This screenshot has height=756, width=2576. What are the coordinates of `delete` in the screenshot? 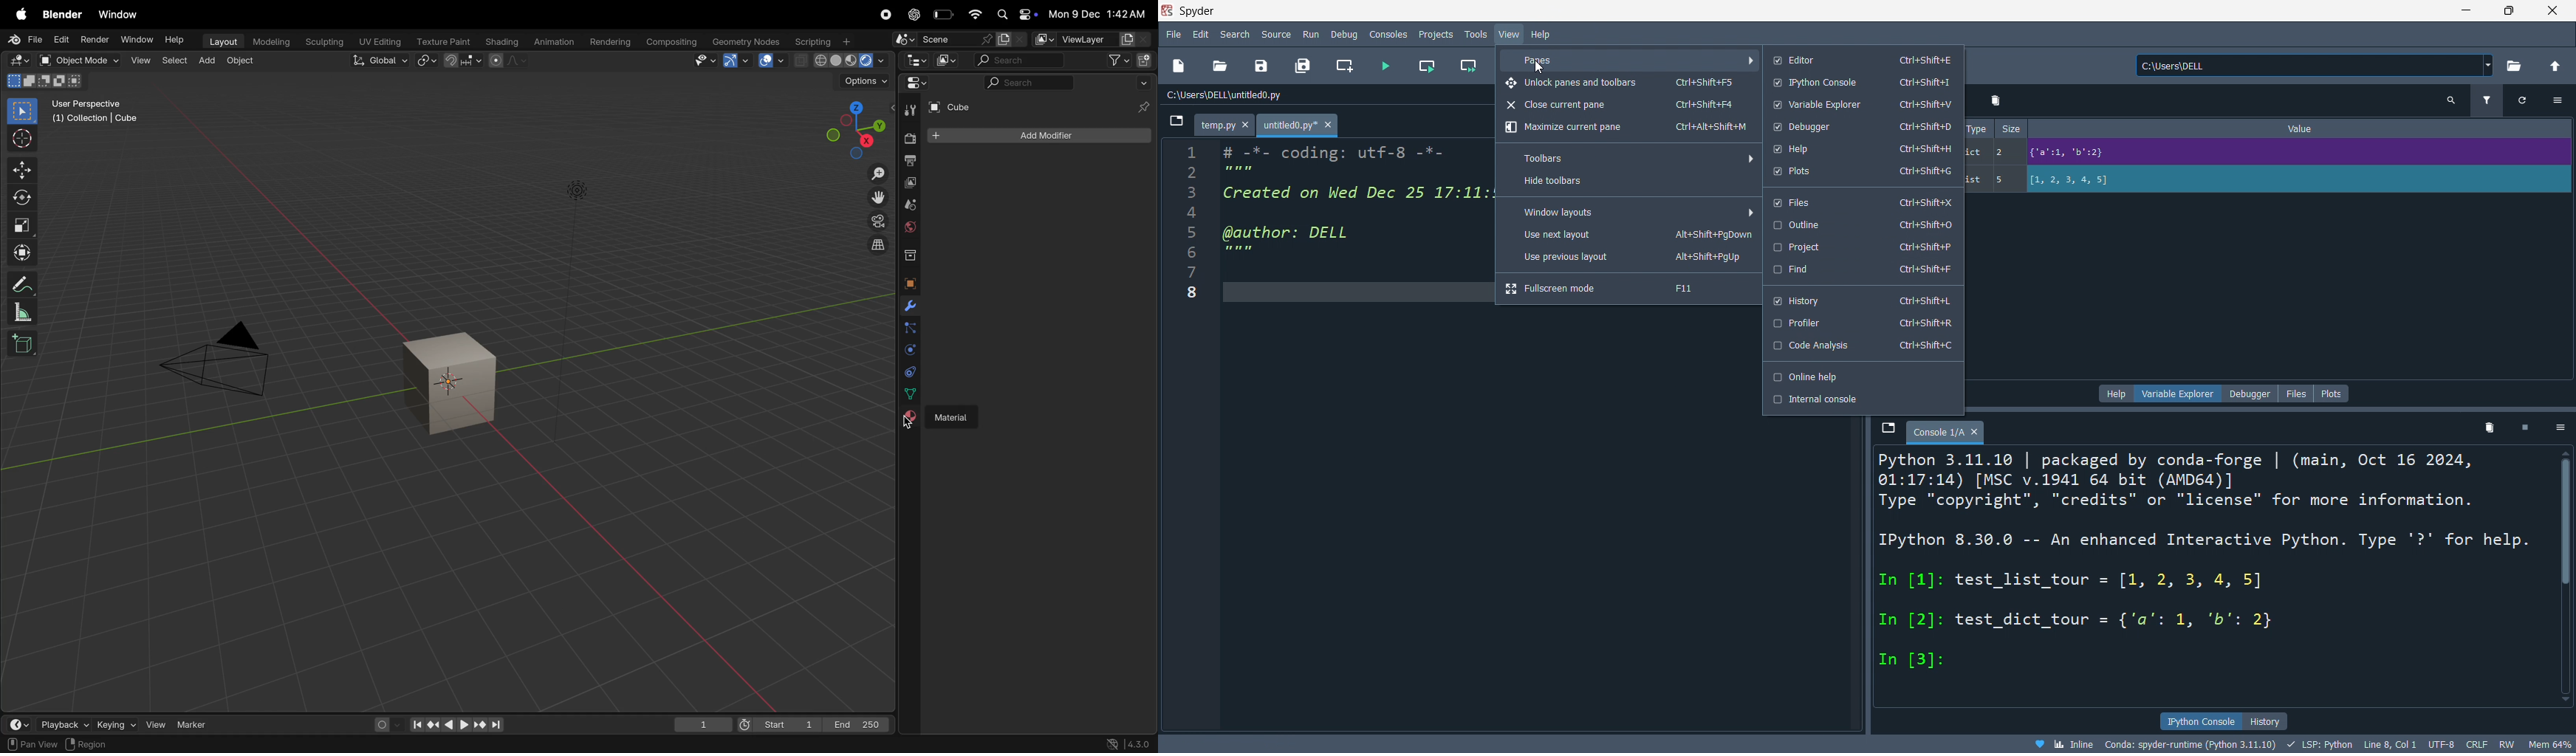 It's located at (1997, 100).